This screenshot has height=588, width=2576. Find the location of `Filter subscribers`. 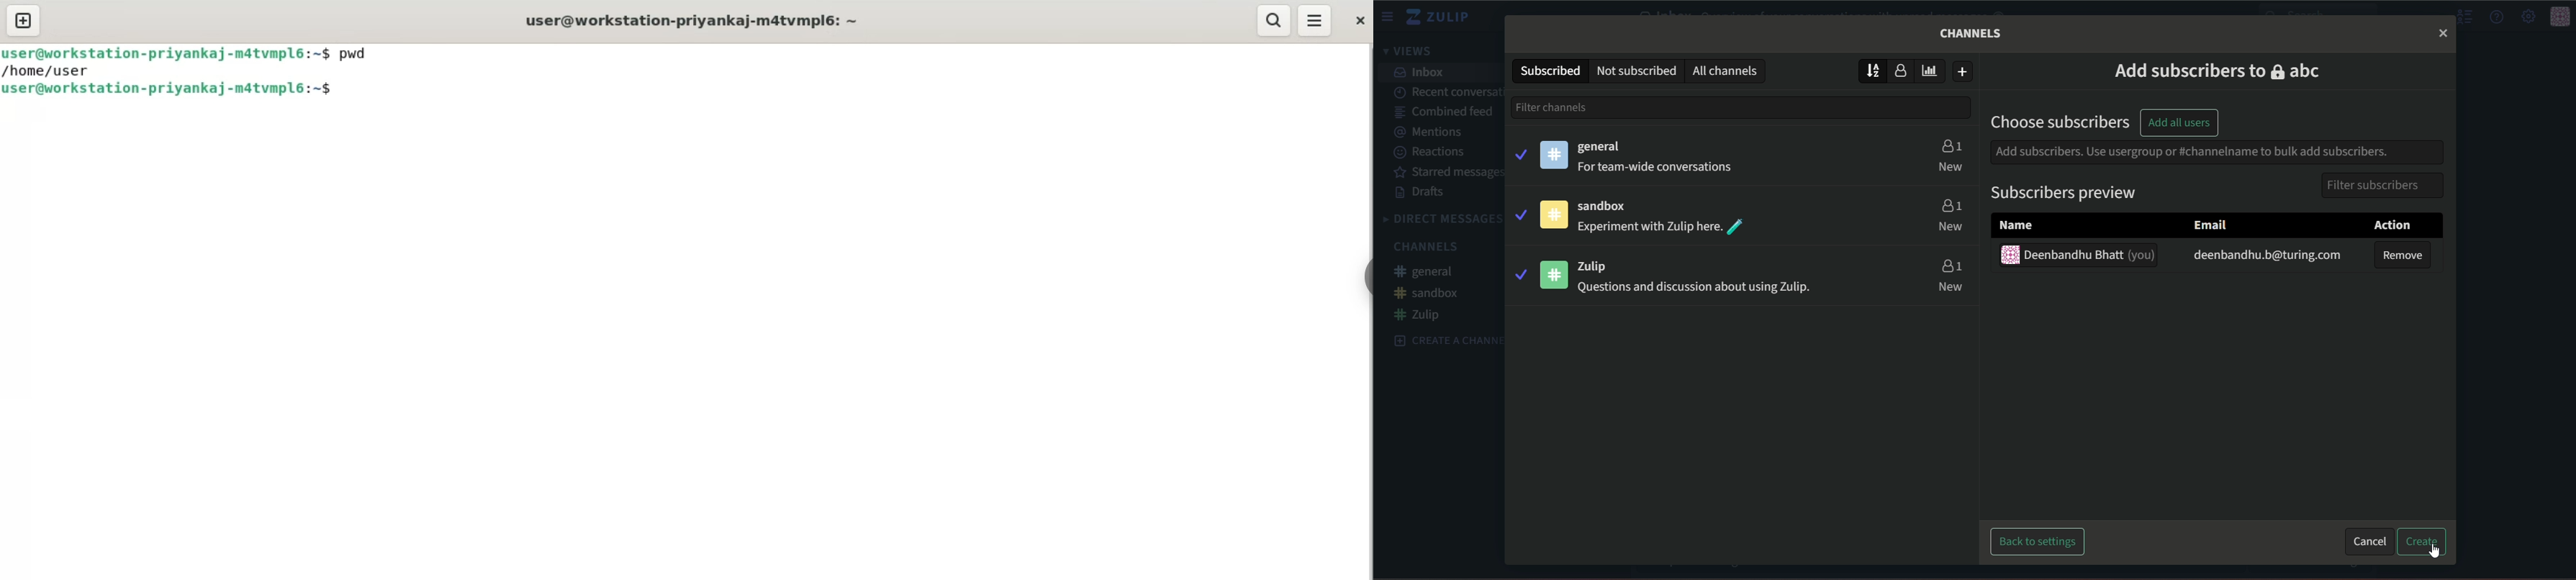

Filter subscribers is located at coordinates (2368, 185).